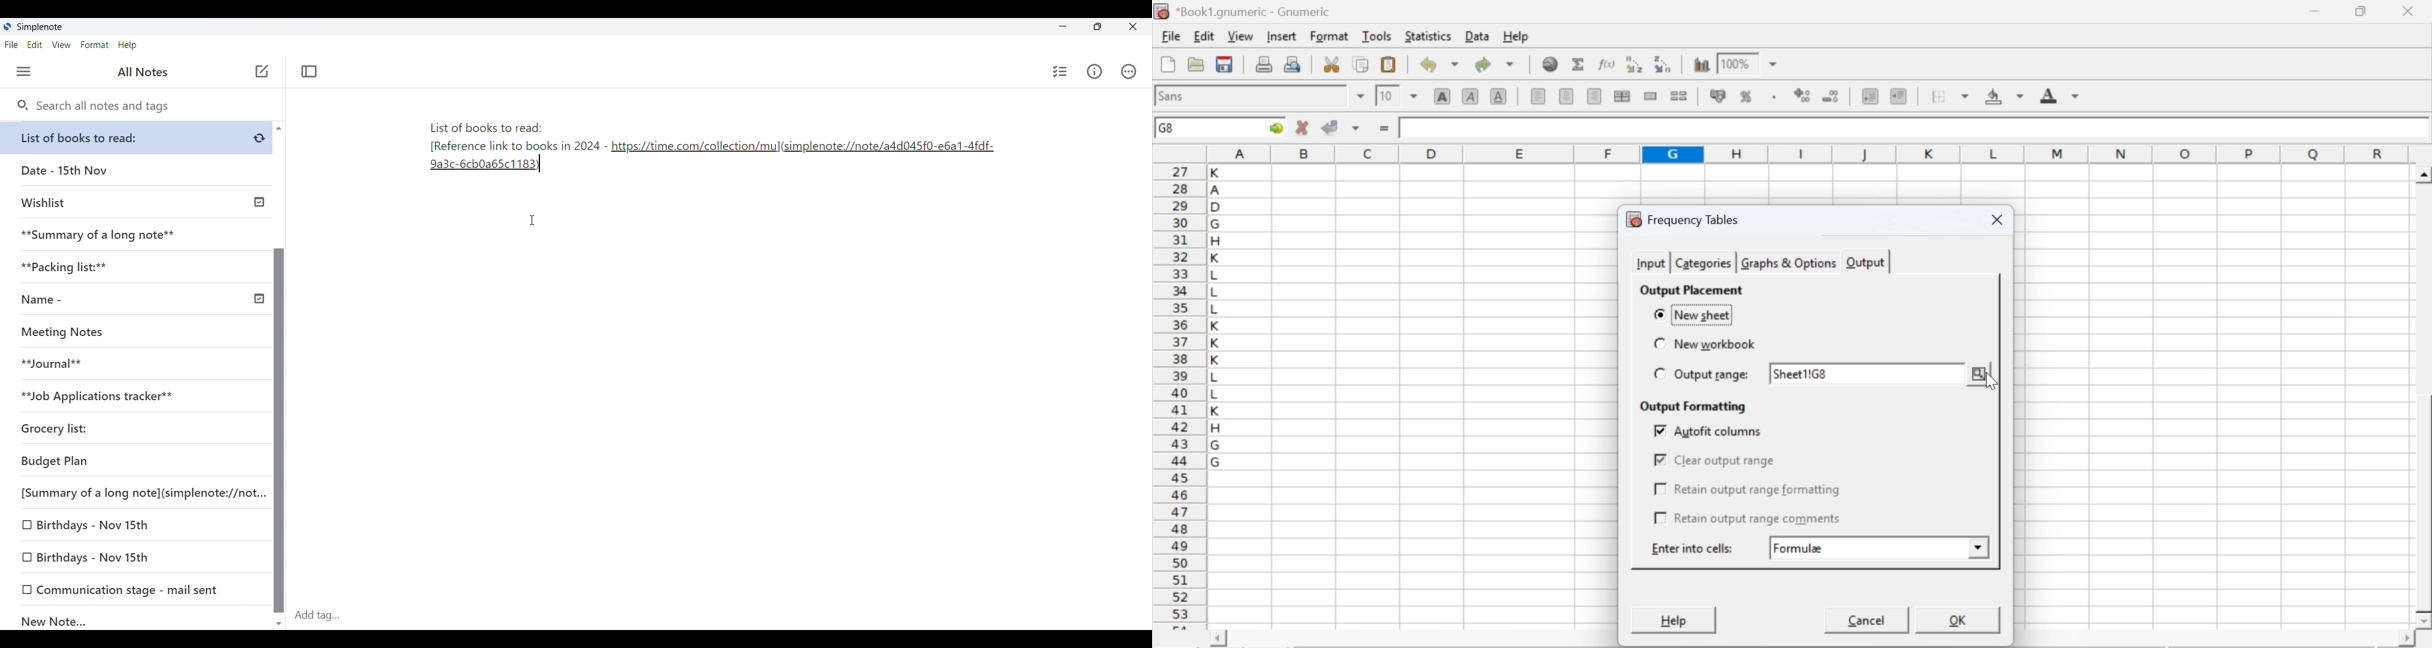 The image size is (2436, 672). What do you see at coordinates (1280, 35) in the screenshot?
I see `insert` at bounding box center [1280, 35].